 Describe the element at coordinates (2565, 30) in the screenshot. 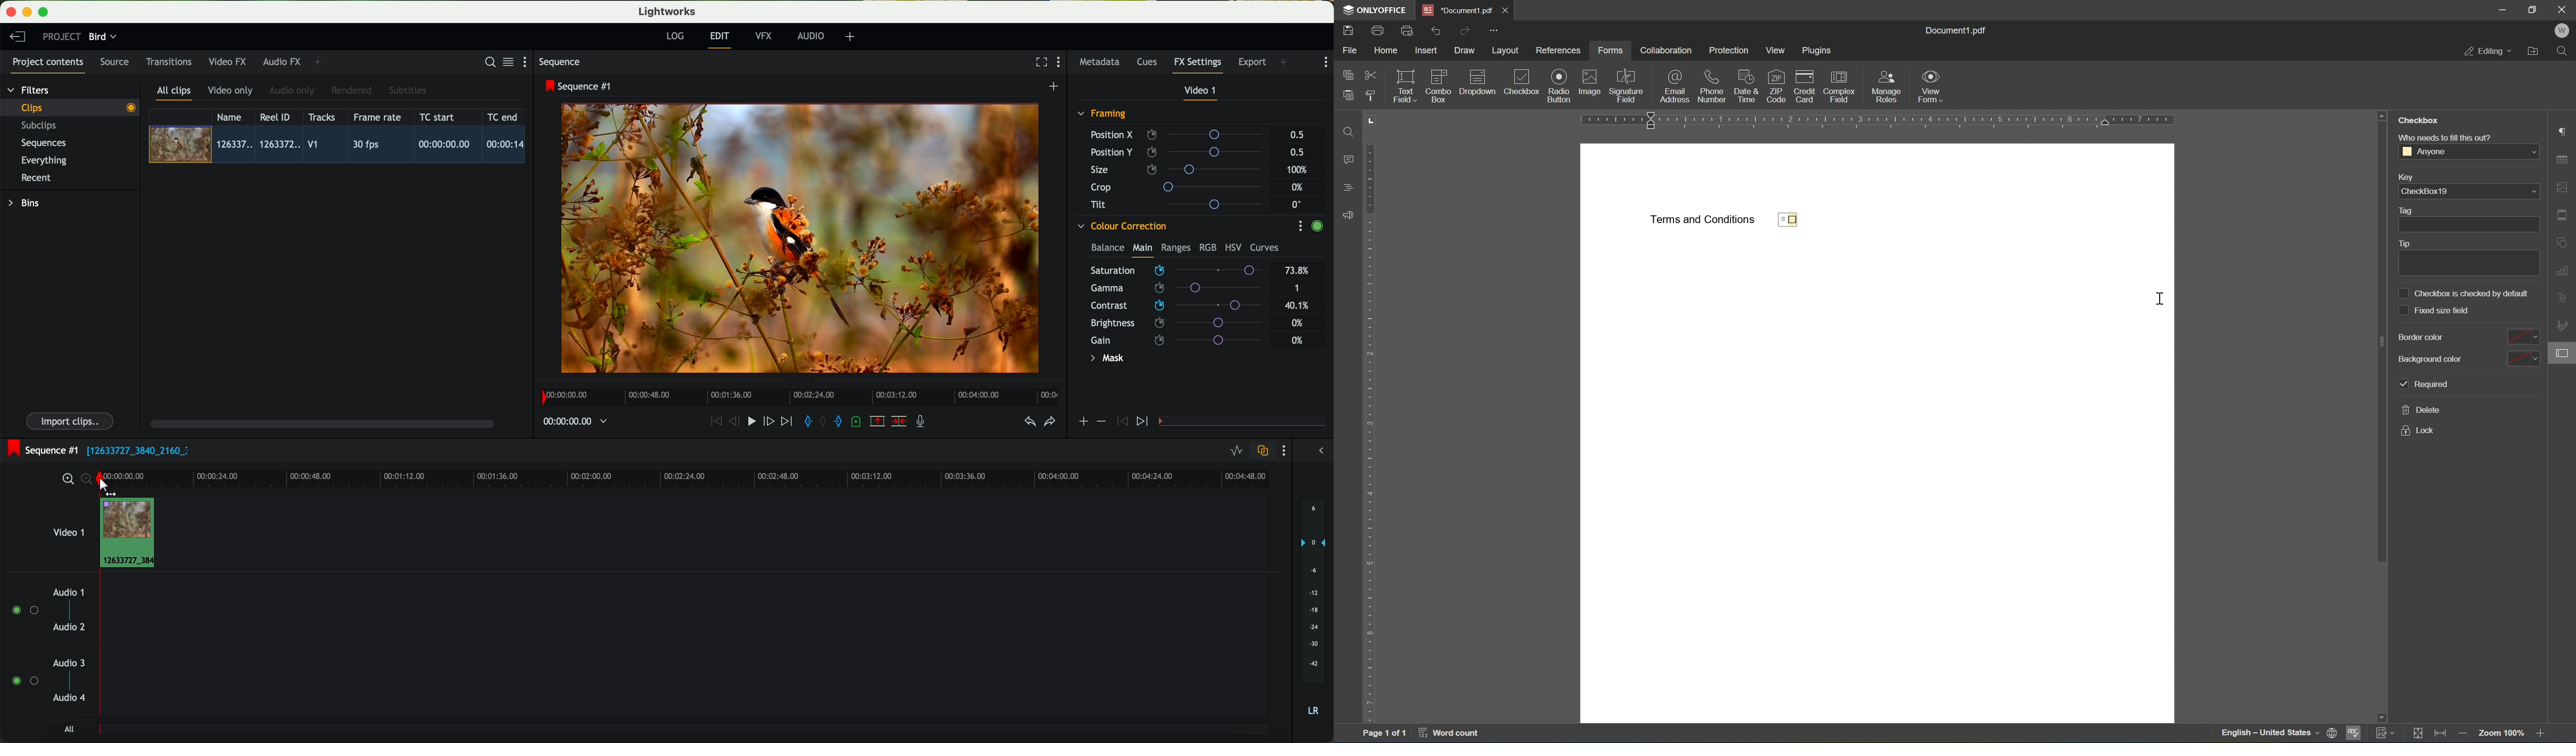

I see `W` at that location.